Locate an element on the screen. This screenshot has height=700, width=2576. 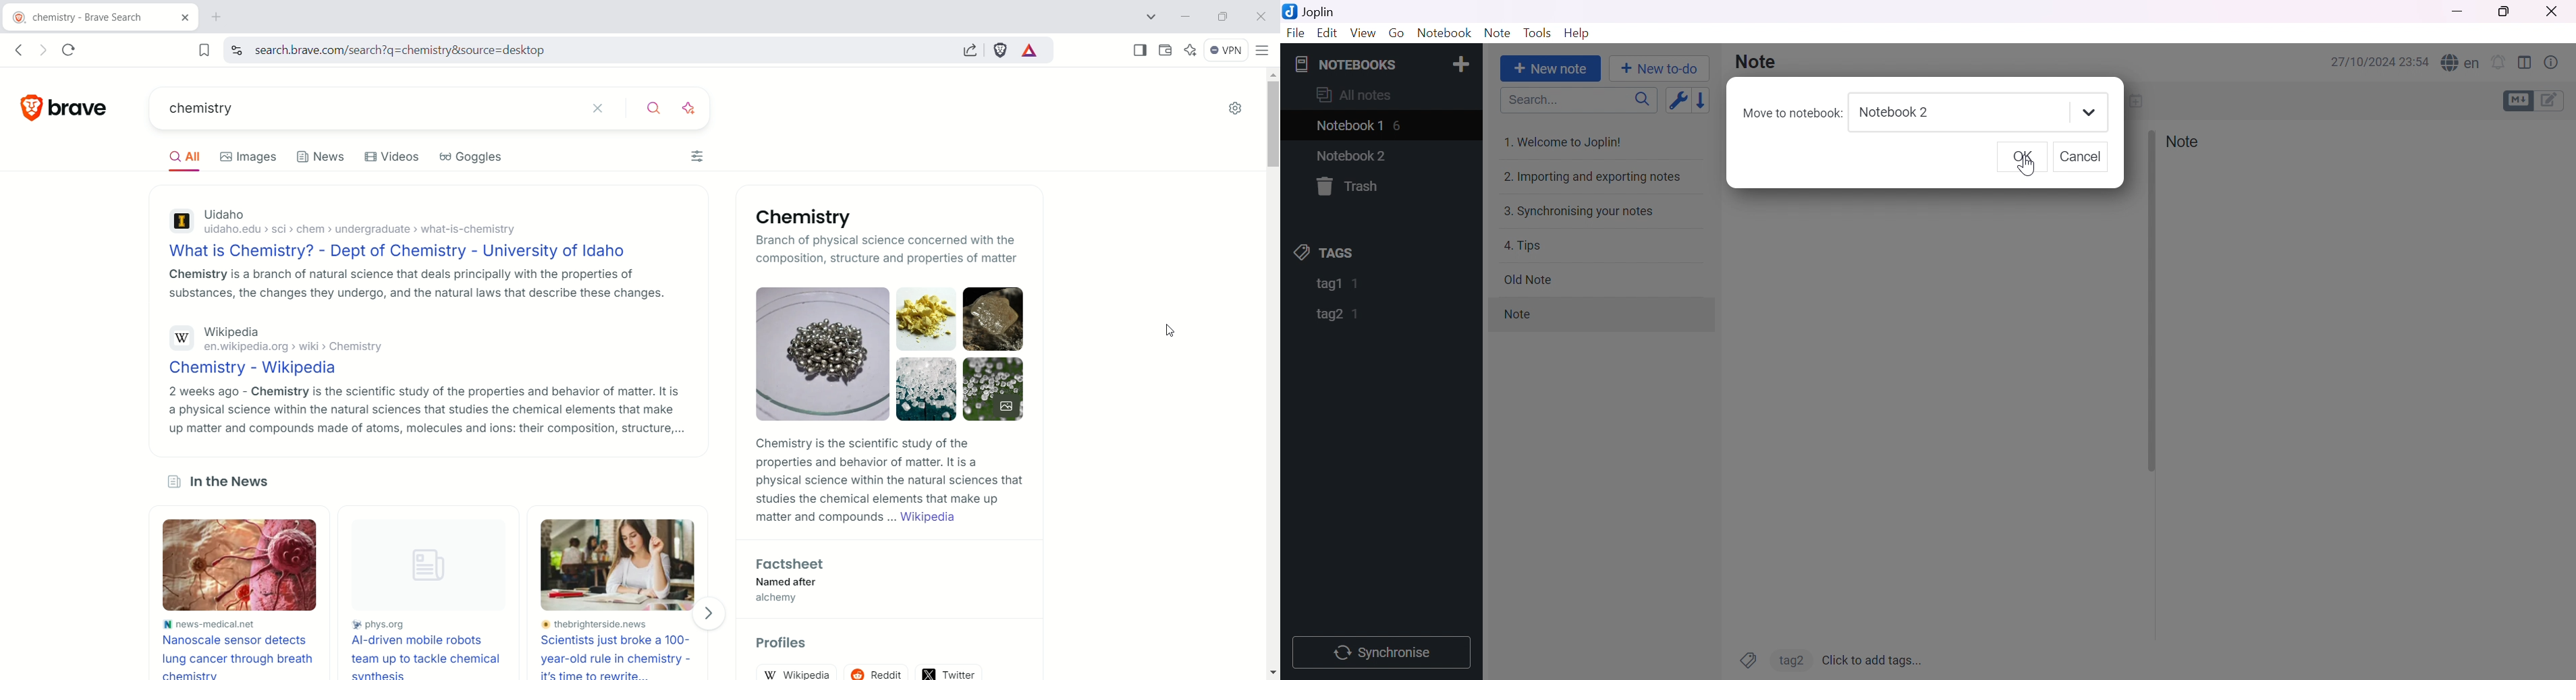
27/10/2024 23:54 is located at coordinates (2380, 62).